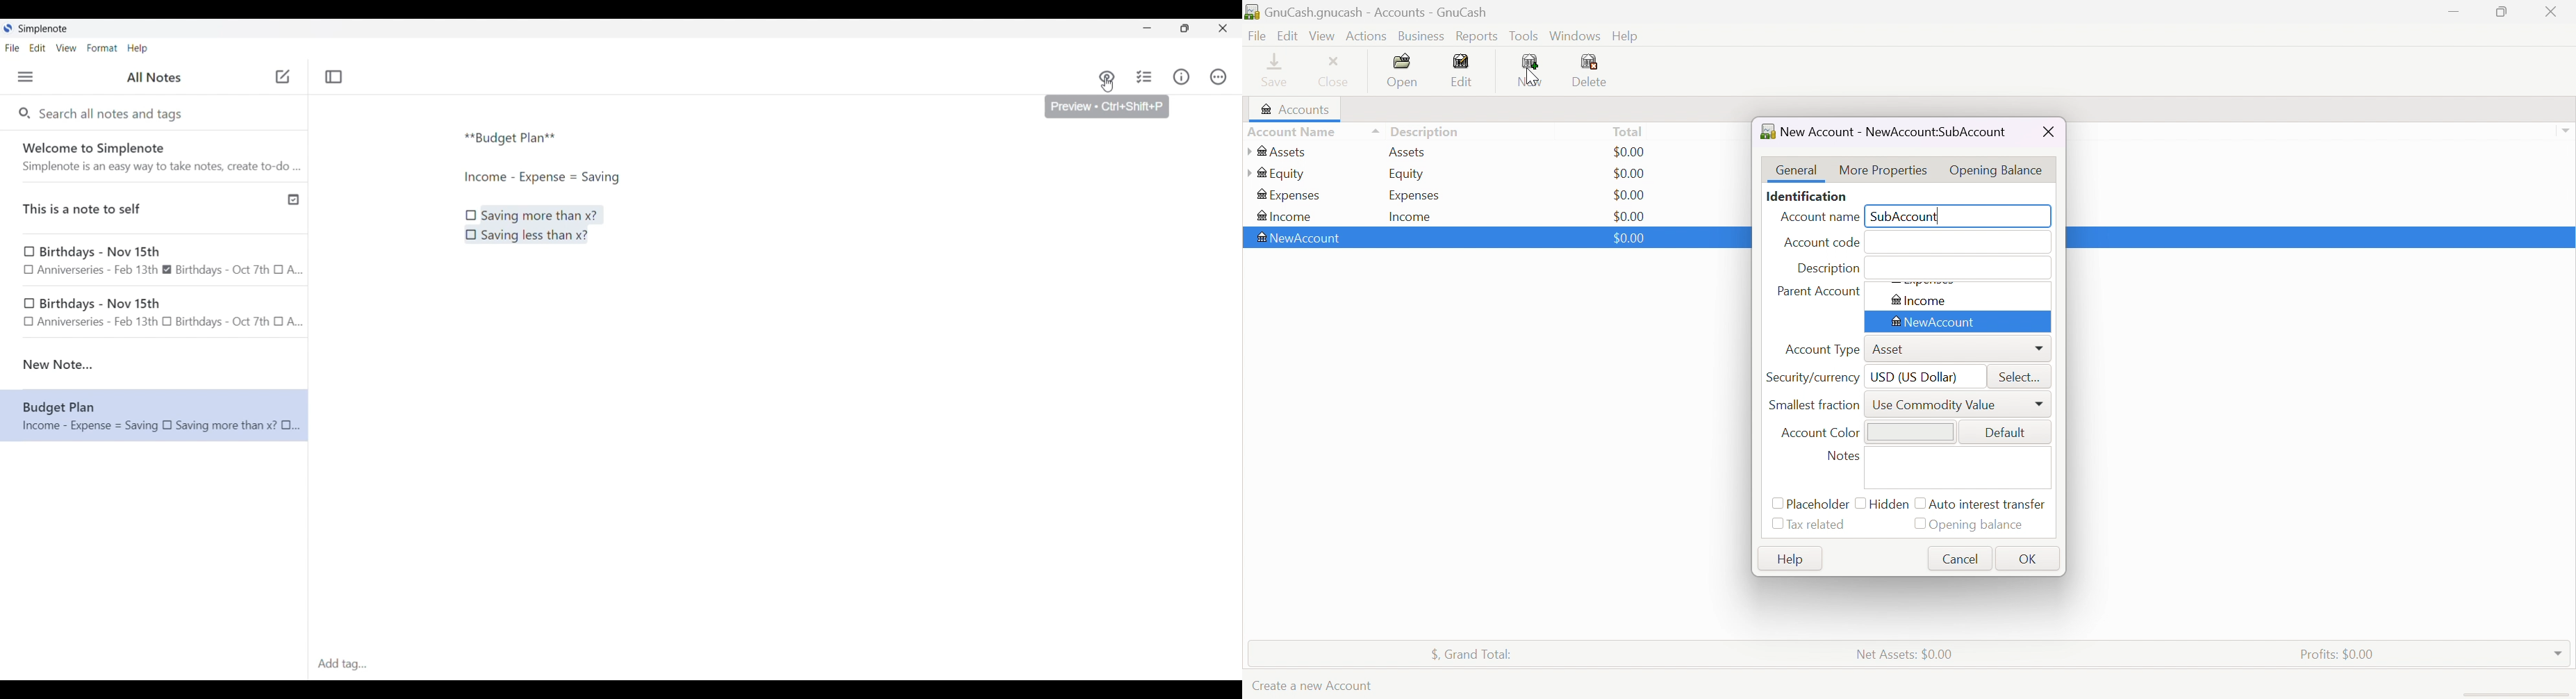 Image resolution: width=2576 pixels, height=700 pixels. I want to click on Drop Down, so click(2036, 347).